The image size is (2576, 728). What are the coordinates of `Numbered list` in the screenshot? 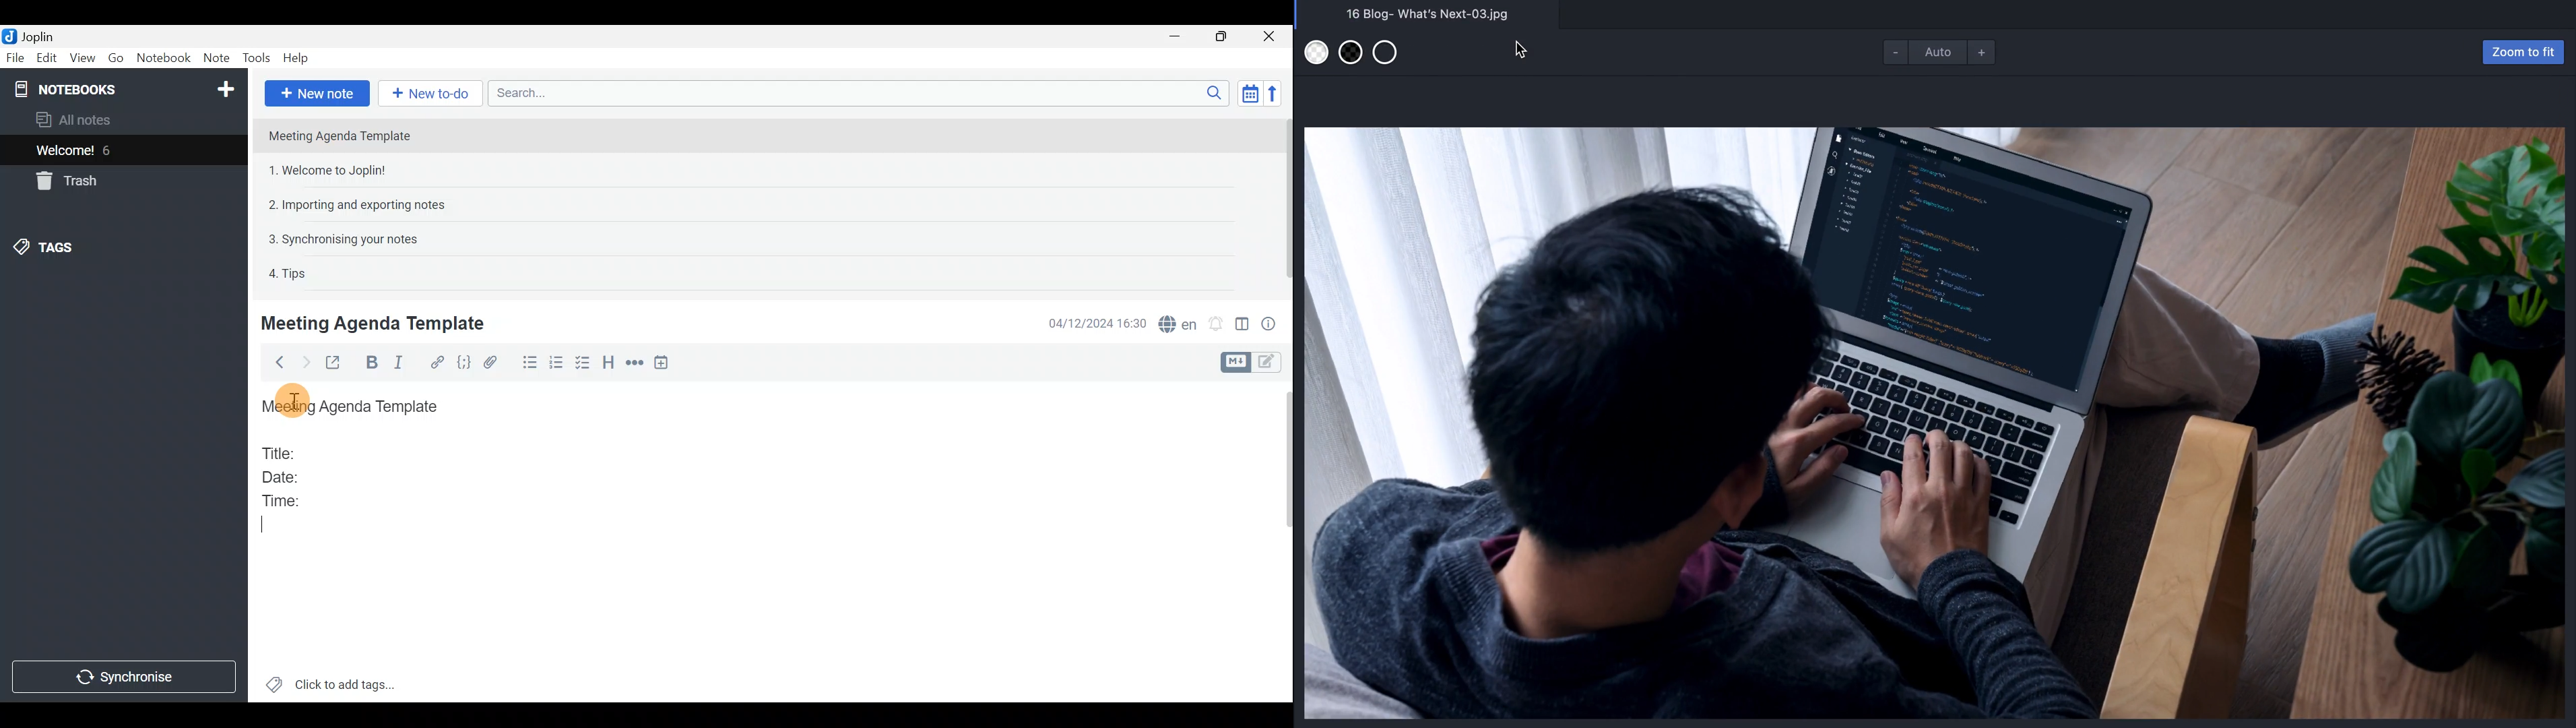 It's located at (556, 365).